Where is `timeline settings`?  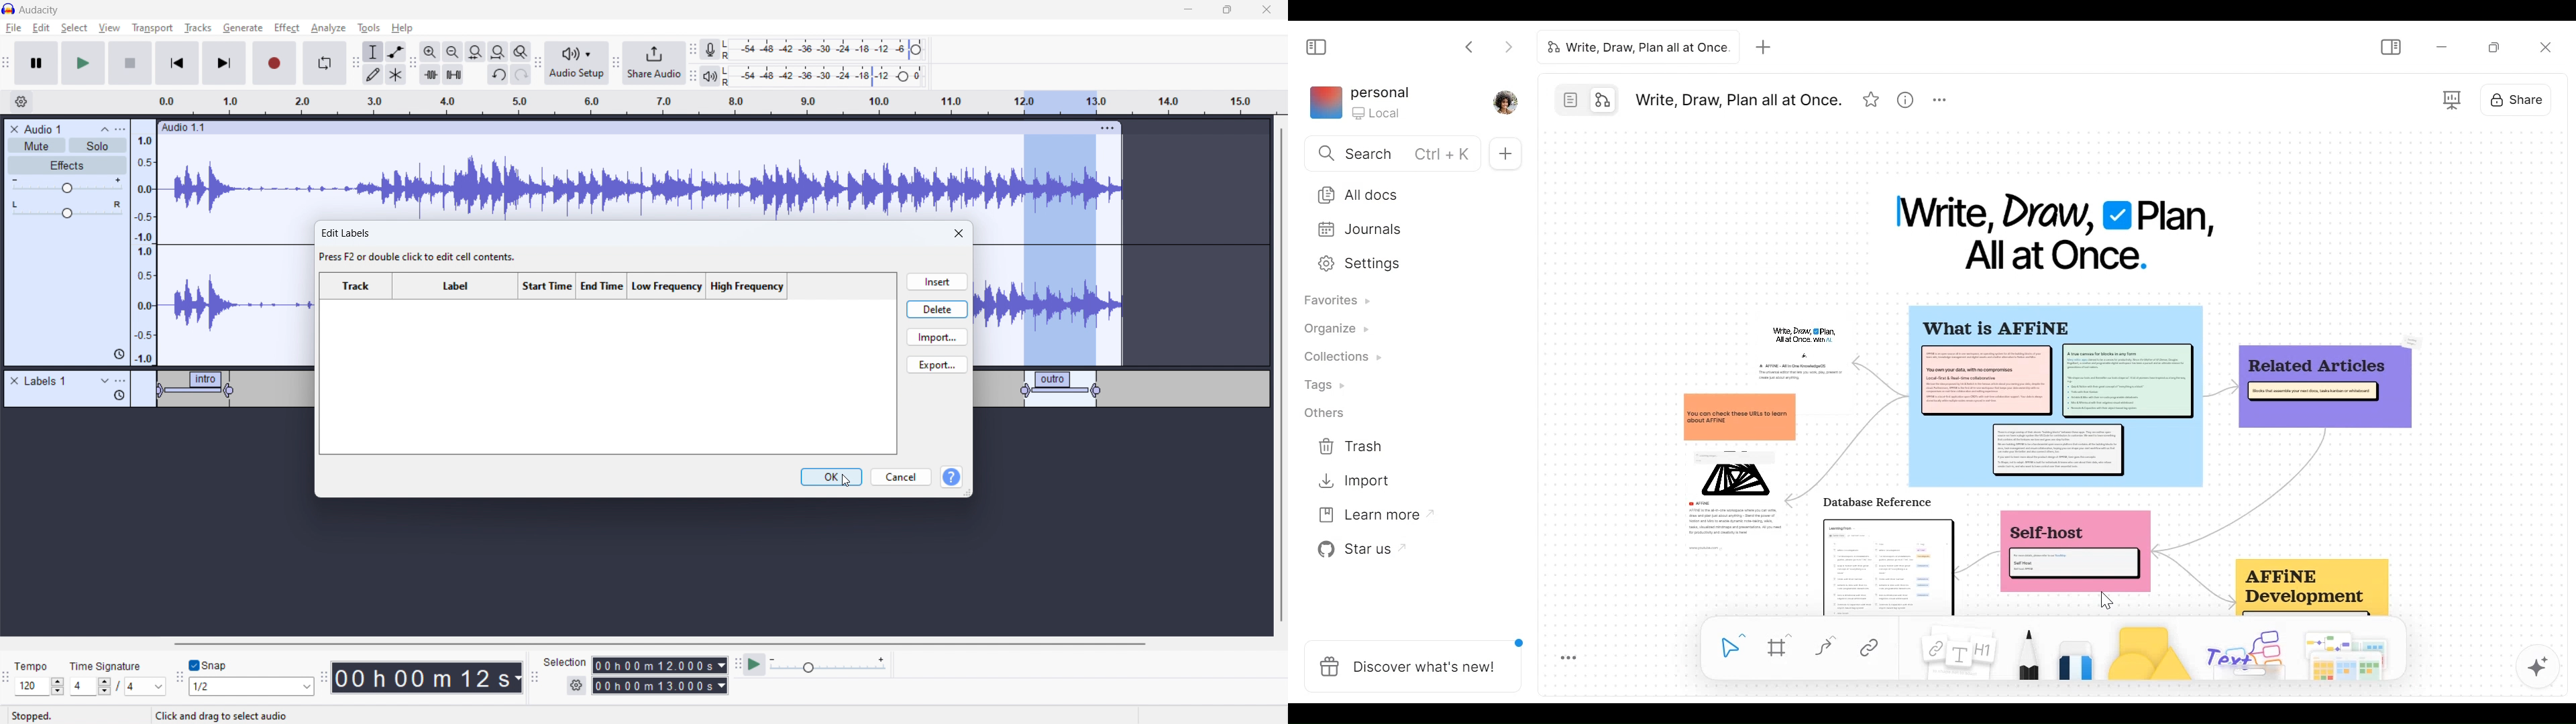
timeline settings is located at coordinates (21, 103).